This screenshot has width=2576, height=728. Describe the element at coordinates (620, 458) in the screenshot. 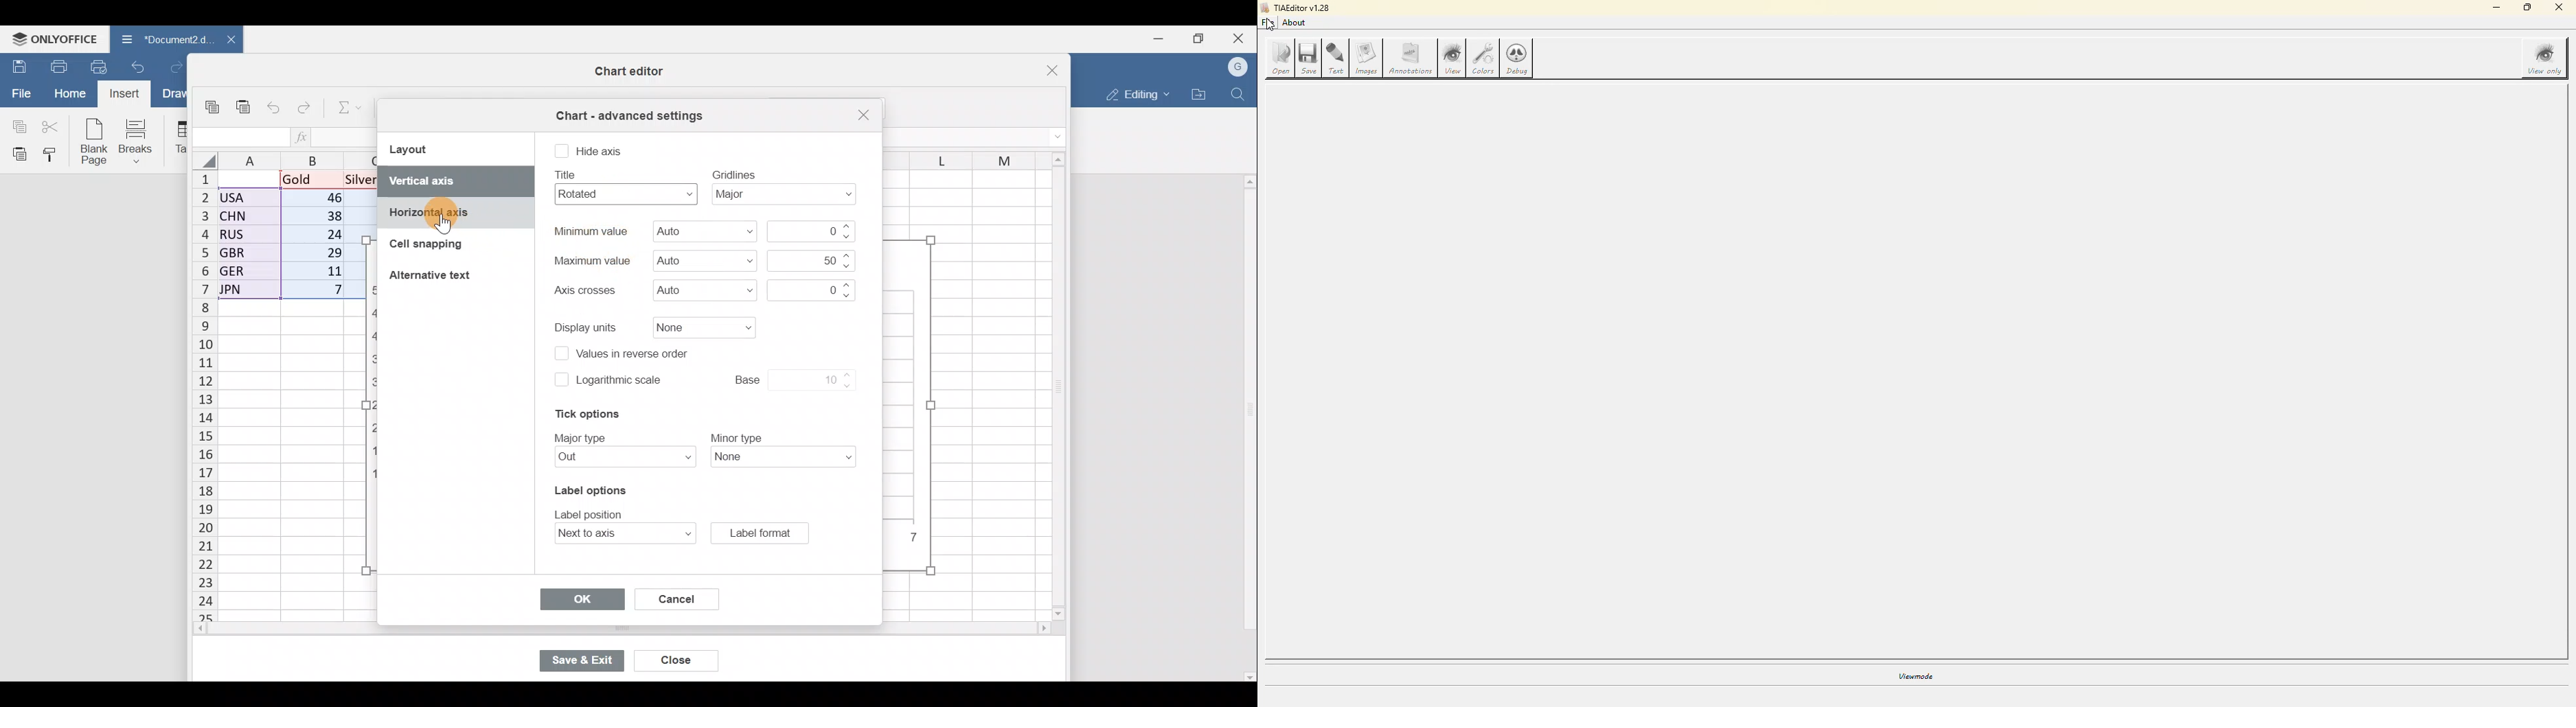

I see `Major type` at that location.